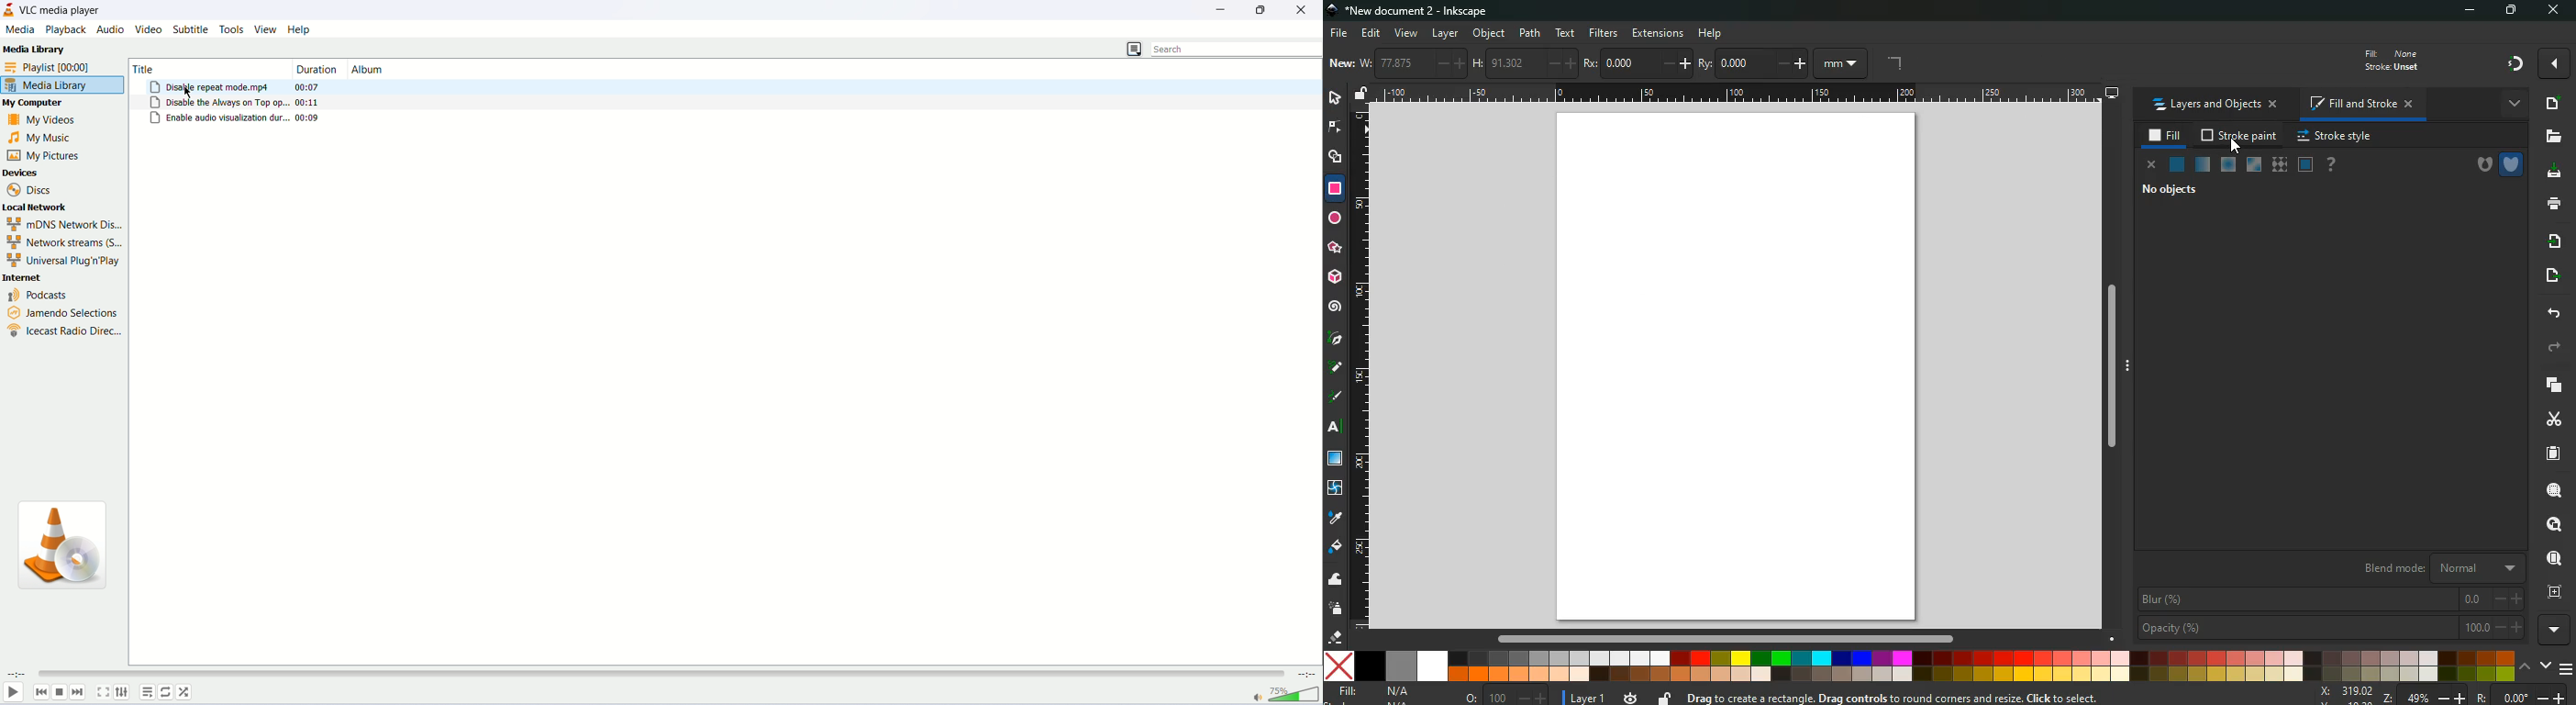 The height and width of the screenshot is (728, 2576). I want to click on rx, so click(1637, 64).